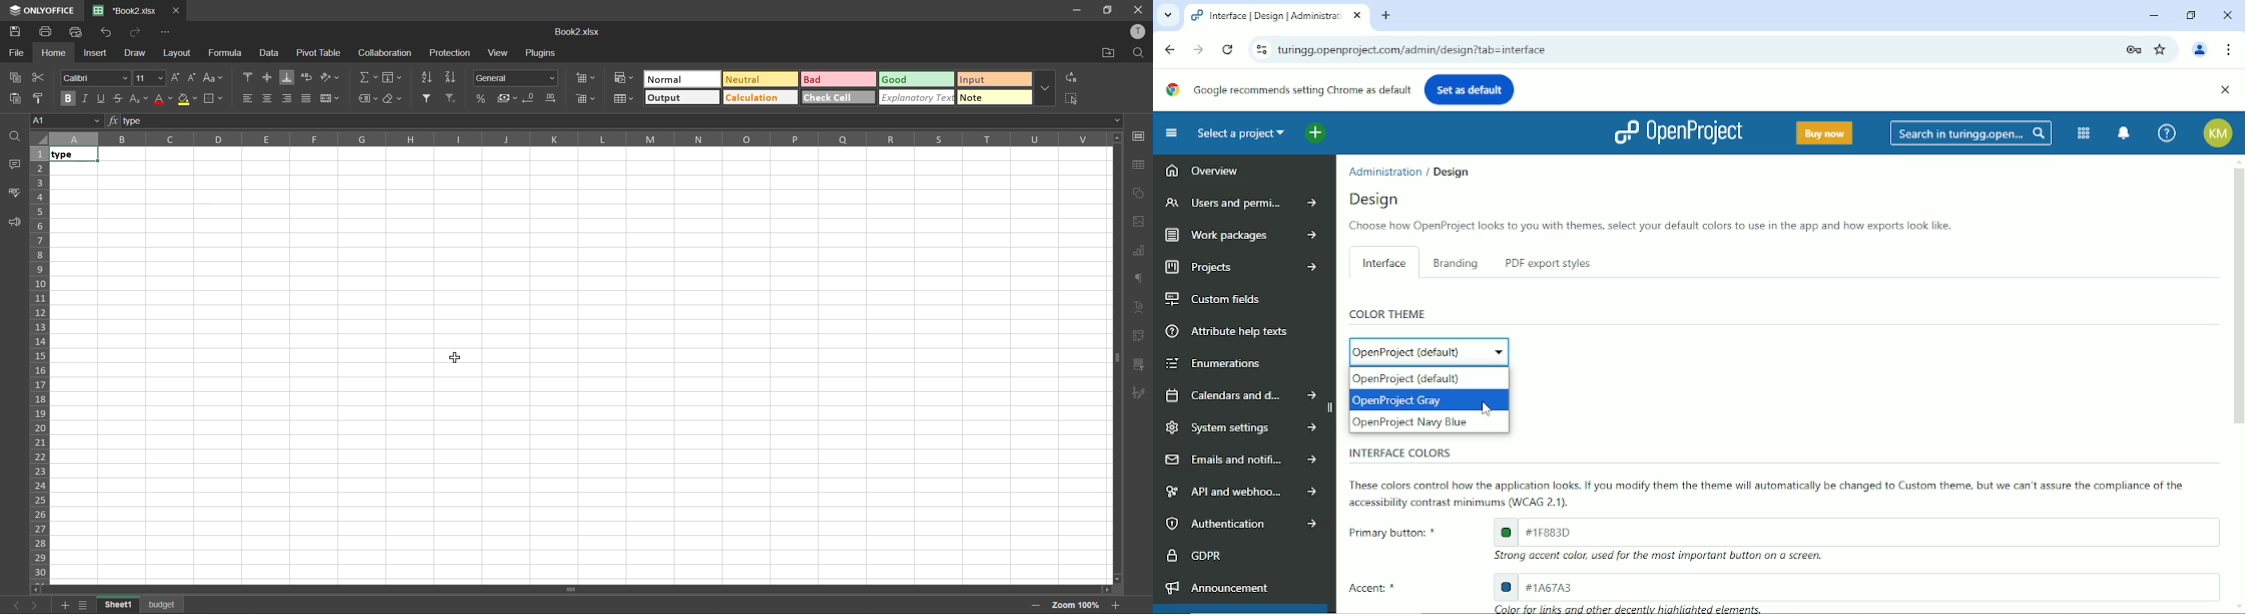 The height and width of the screenshot is (616, 2268). I want to click on formula bar, so click(614, 120).